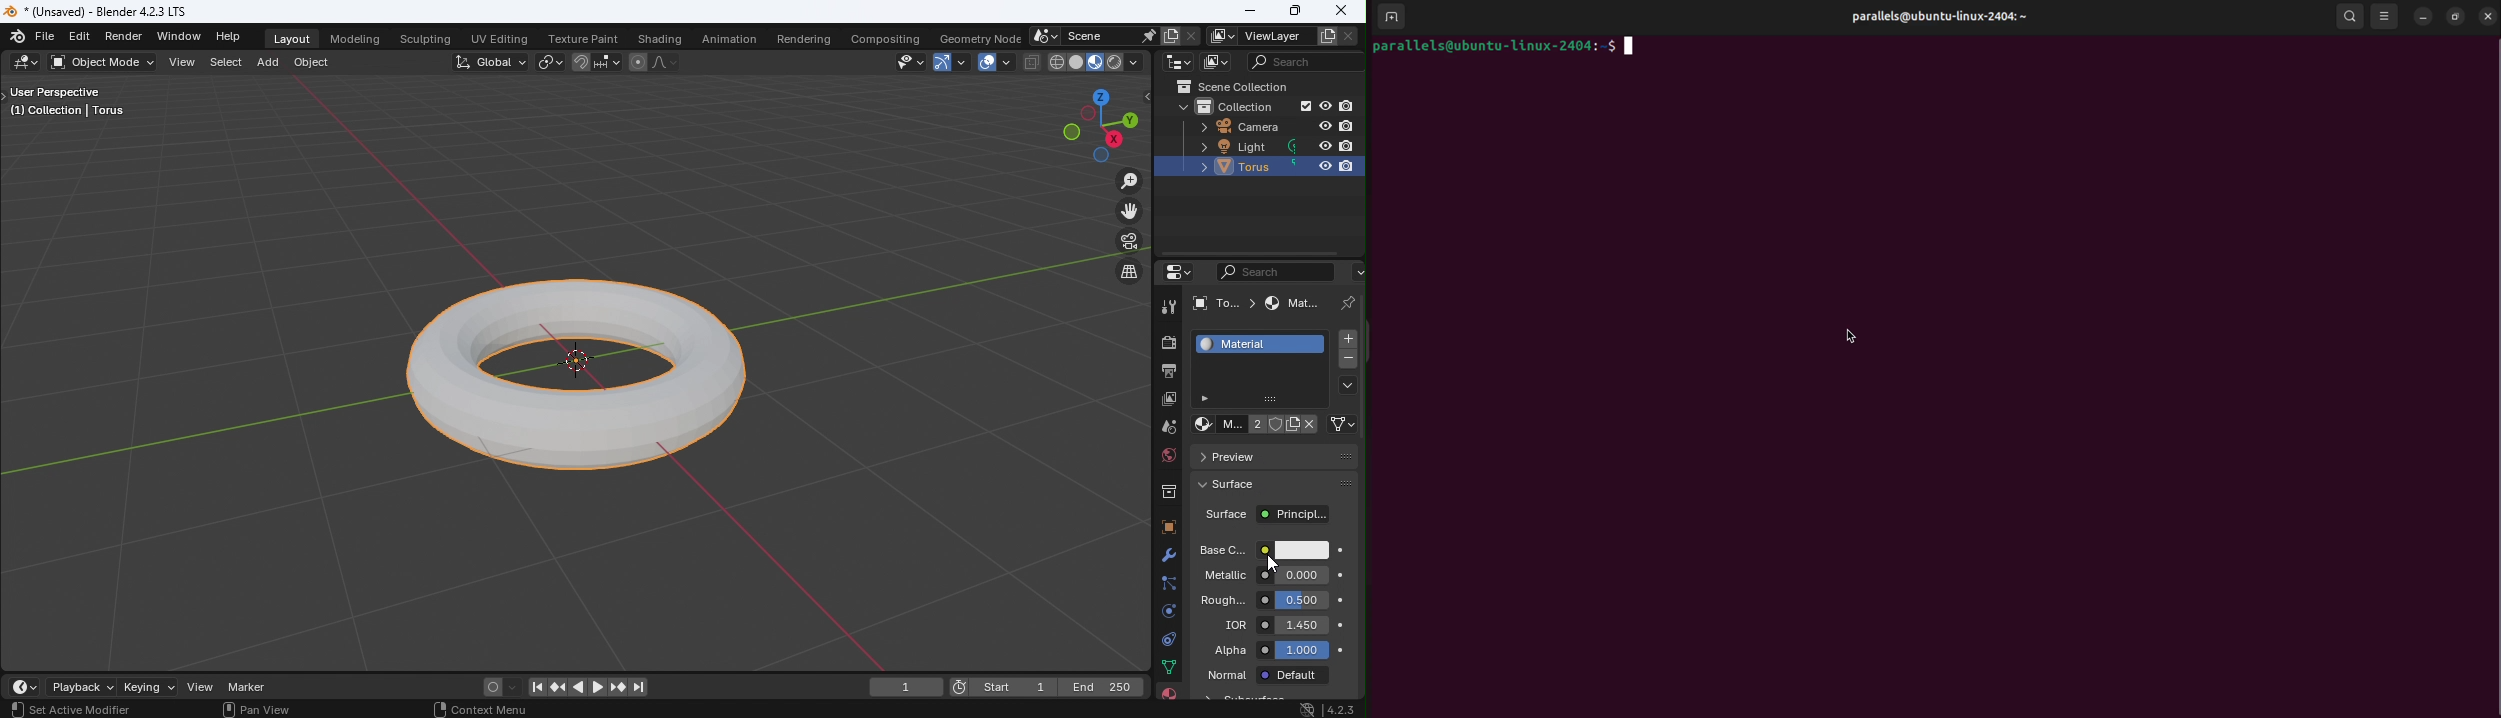  What do you see at coordinates (594, 365) in the screenshot?
I see `Torus` at bounding box center [594, 365].